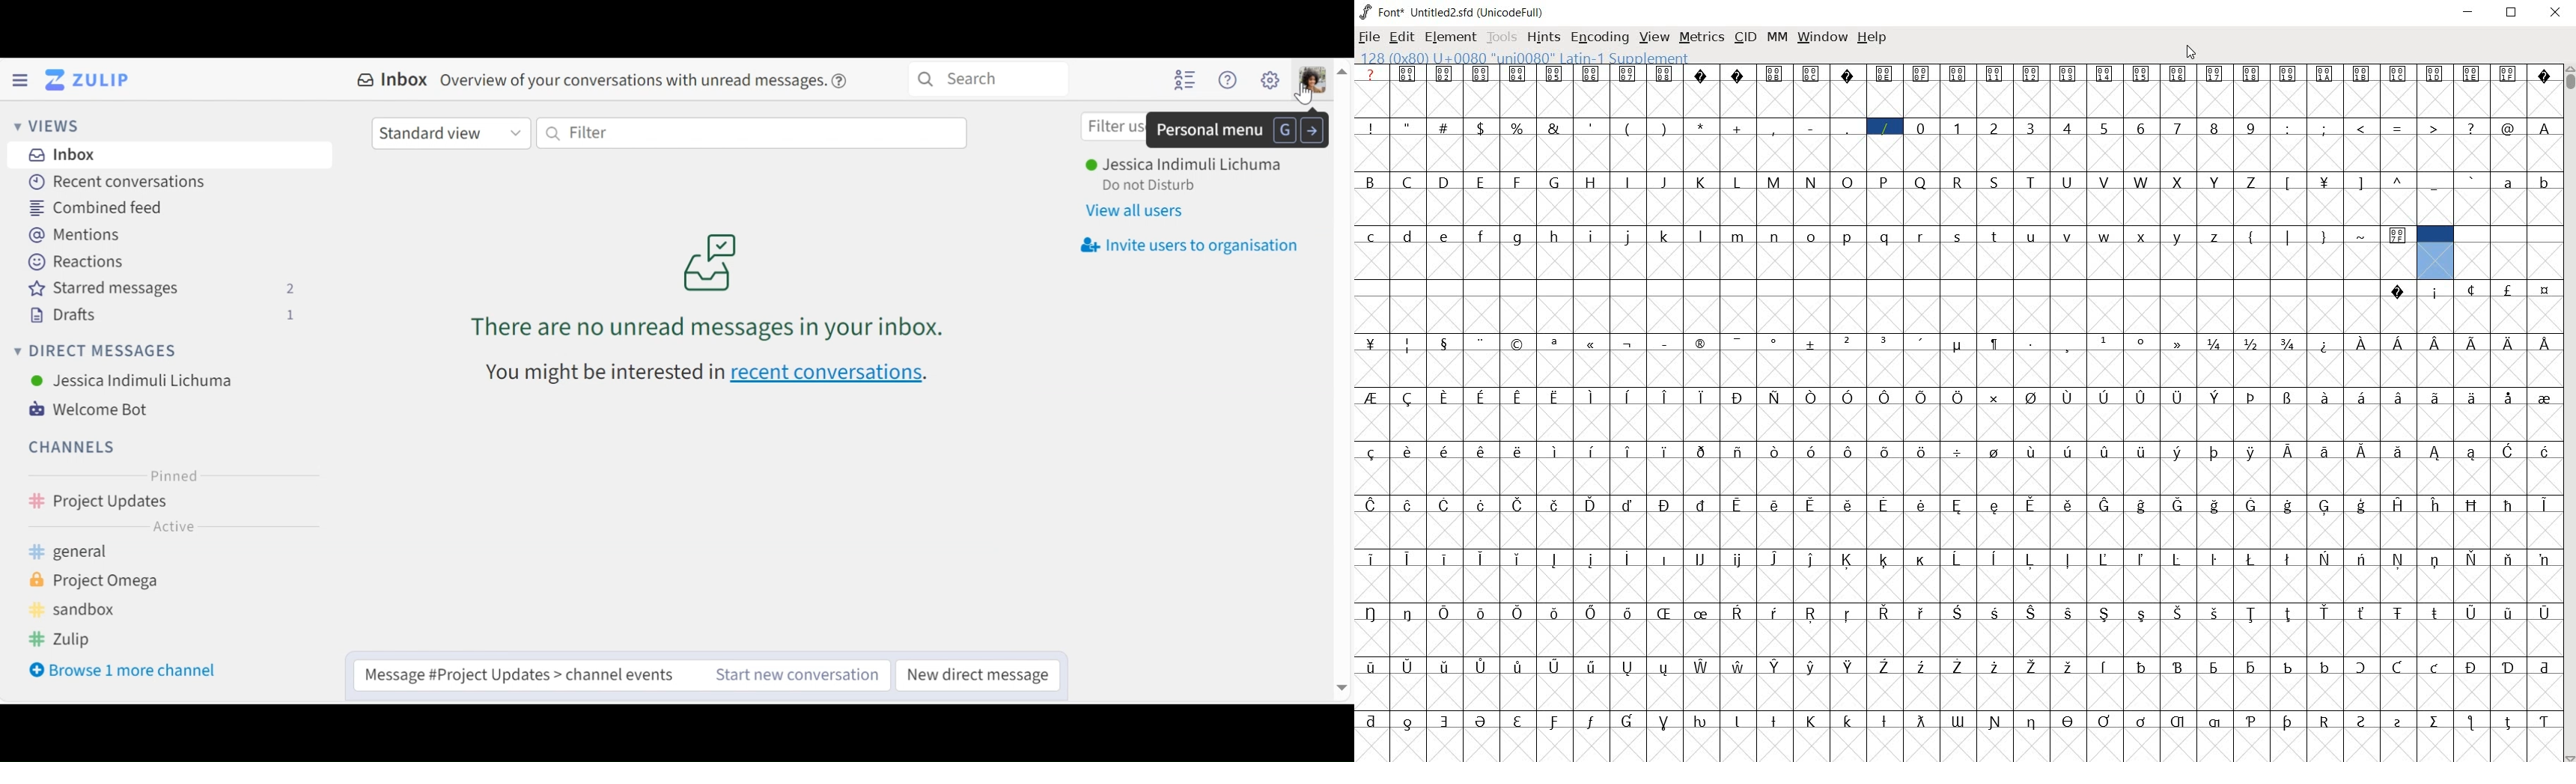 The image size is (2576, 784). What do you see at coordinates (1848, 237) in the screenshot?
I see `p` at bounding box center [1848, 237].